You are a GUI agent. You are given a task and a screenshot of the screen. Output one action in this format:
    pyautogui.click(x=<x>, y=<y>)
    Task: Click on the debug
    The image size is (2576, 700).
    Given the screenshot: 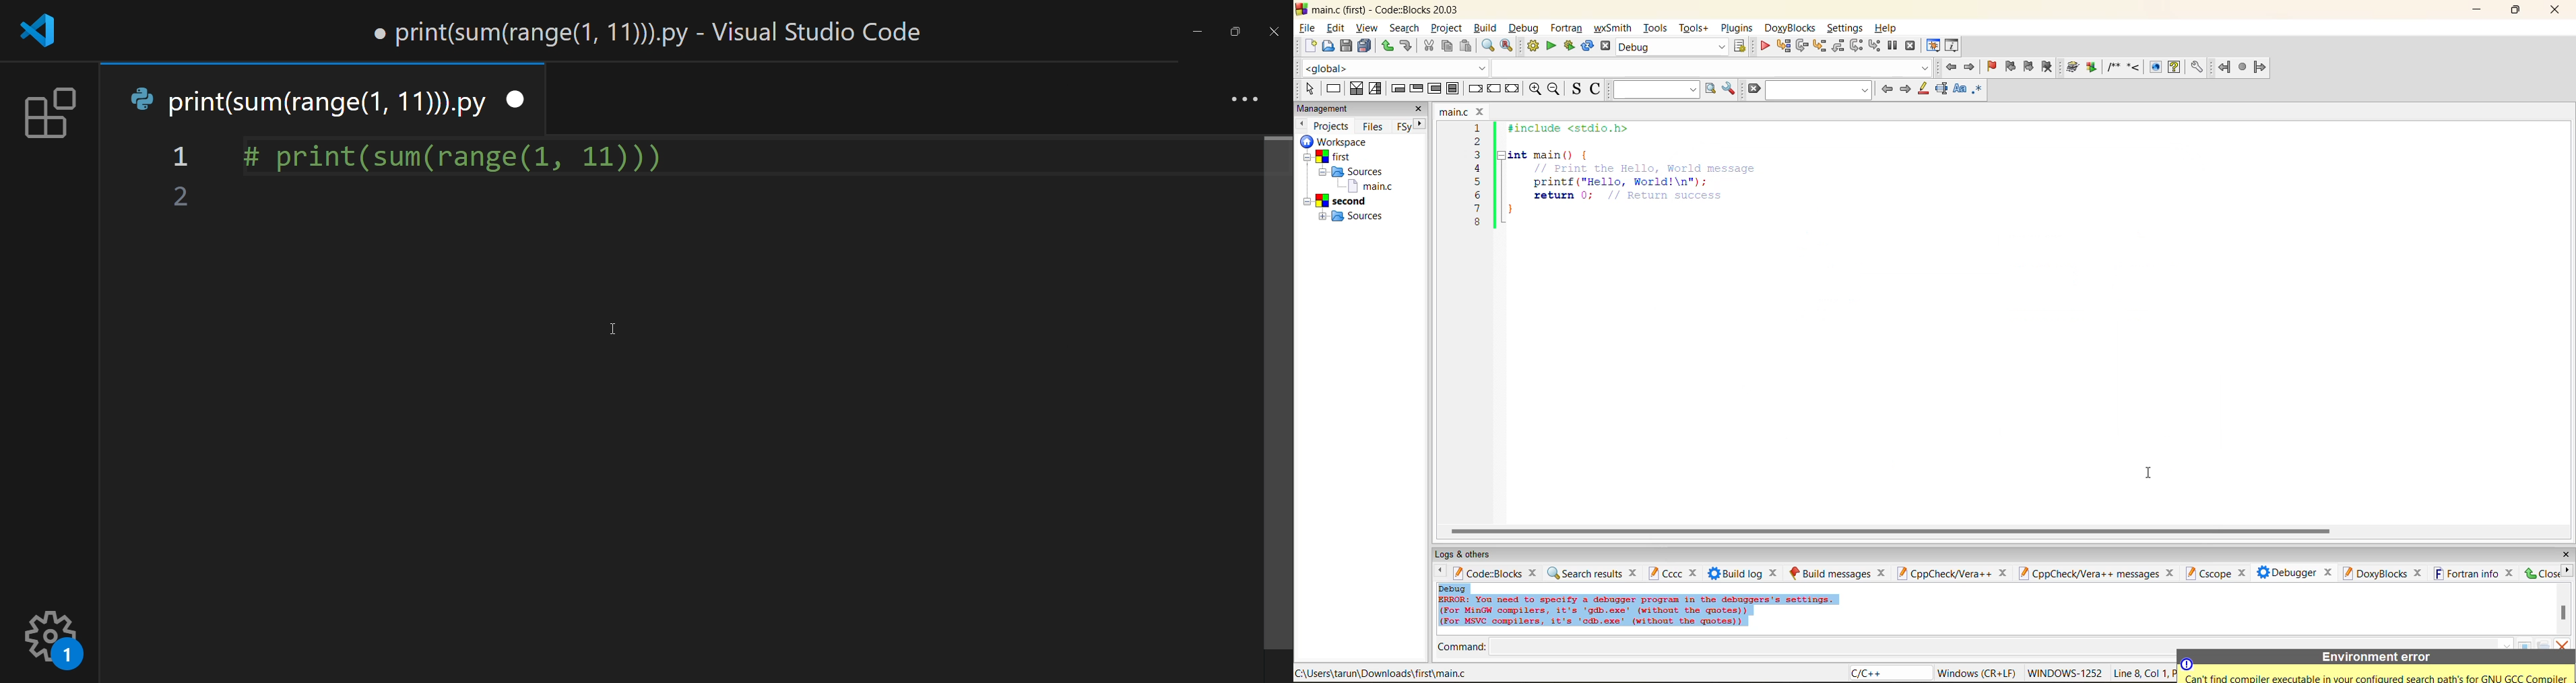 What is the action you would take?
    pyautogui.click(x=1453, y=588)
    